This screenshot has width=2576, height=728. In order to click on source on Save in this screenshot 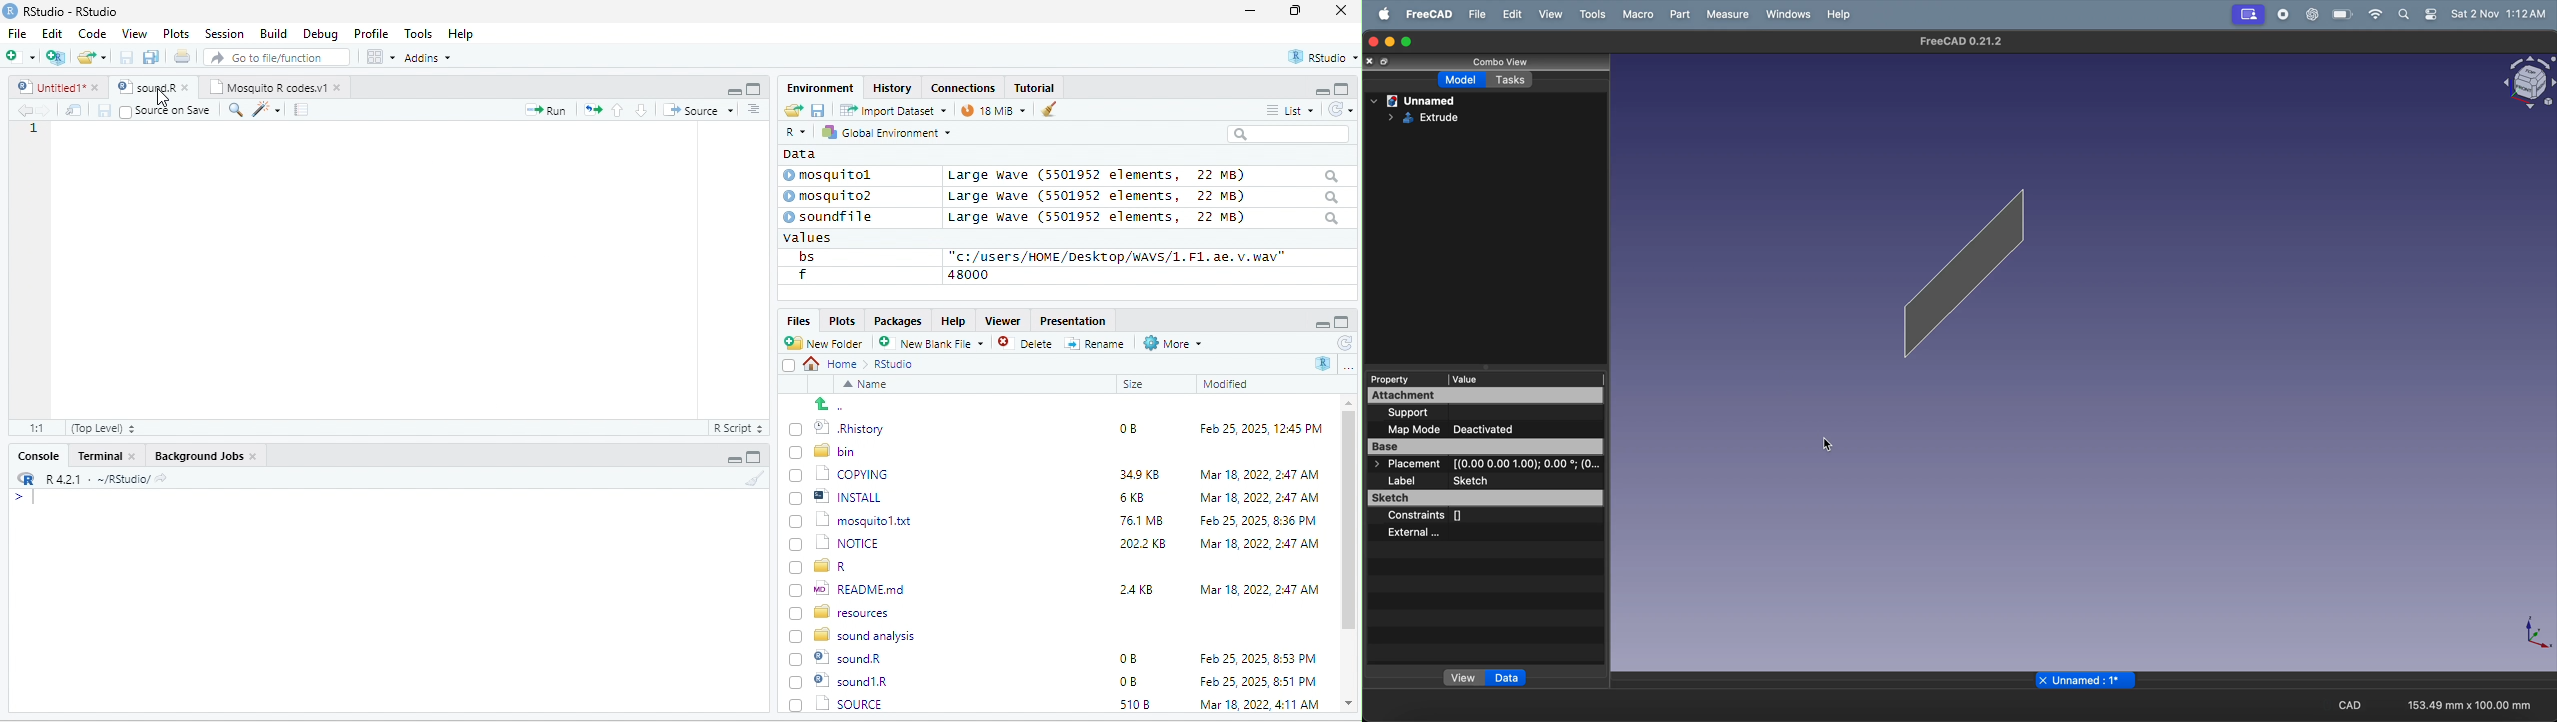, I will do `click(167, 112)`.